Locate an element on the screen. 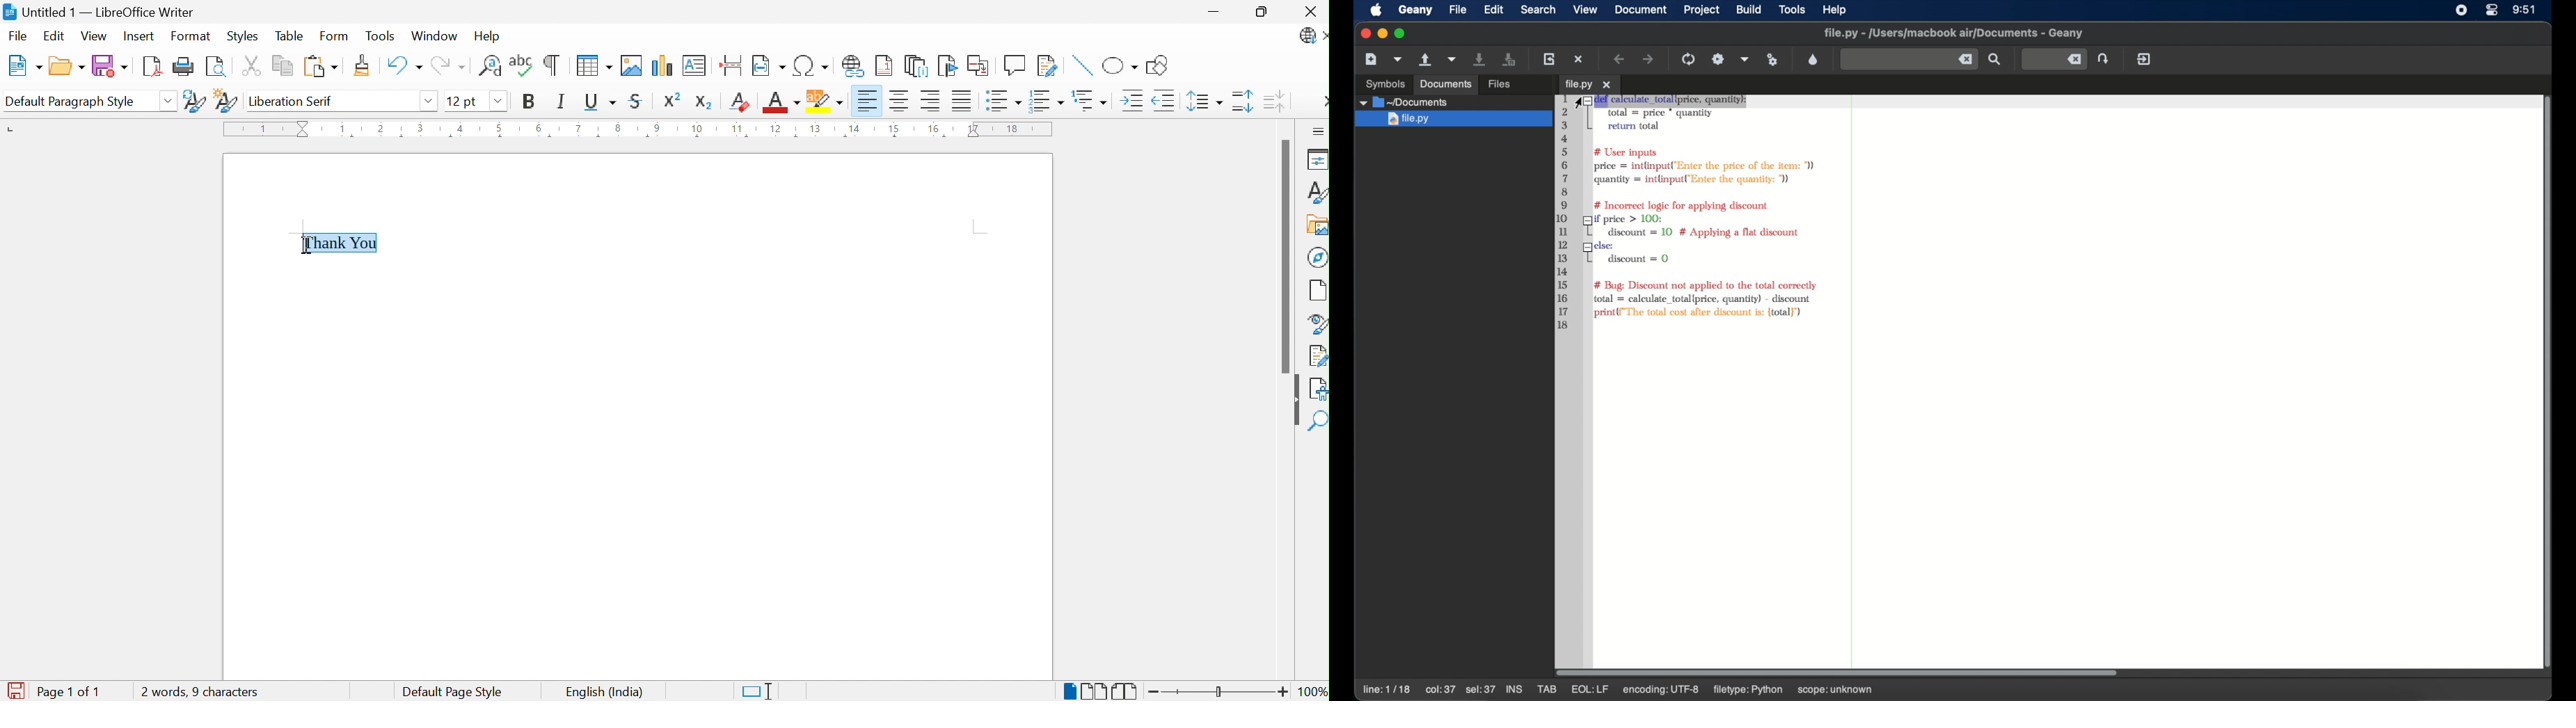 This screenshot has height=728, width=2576. Show Track Changes Functions is located at coordinates (1048, 65).